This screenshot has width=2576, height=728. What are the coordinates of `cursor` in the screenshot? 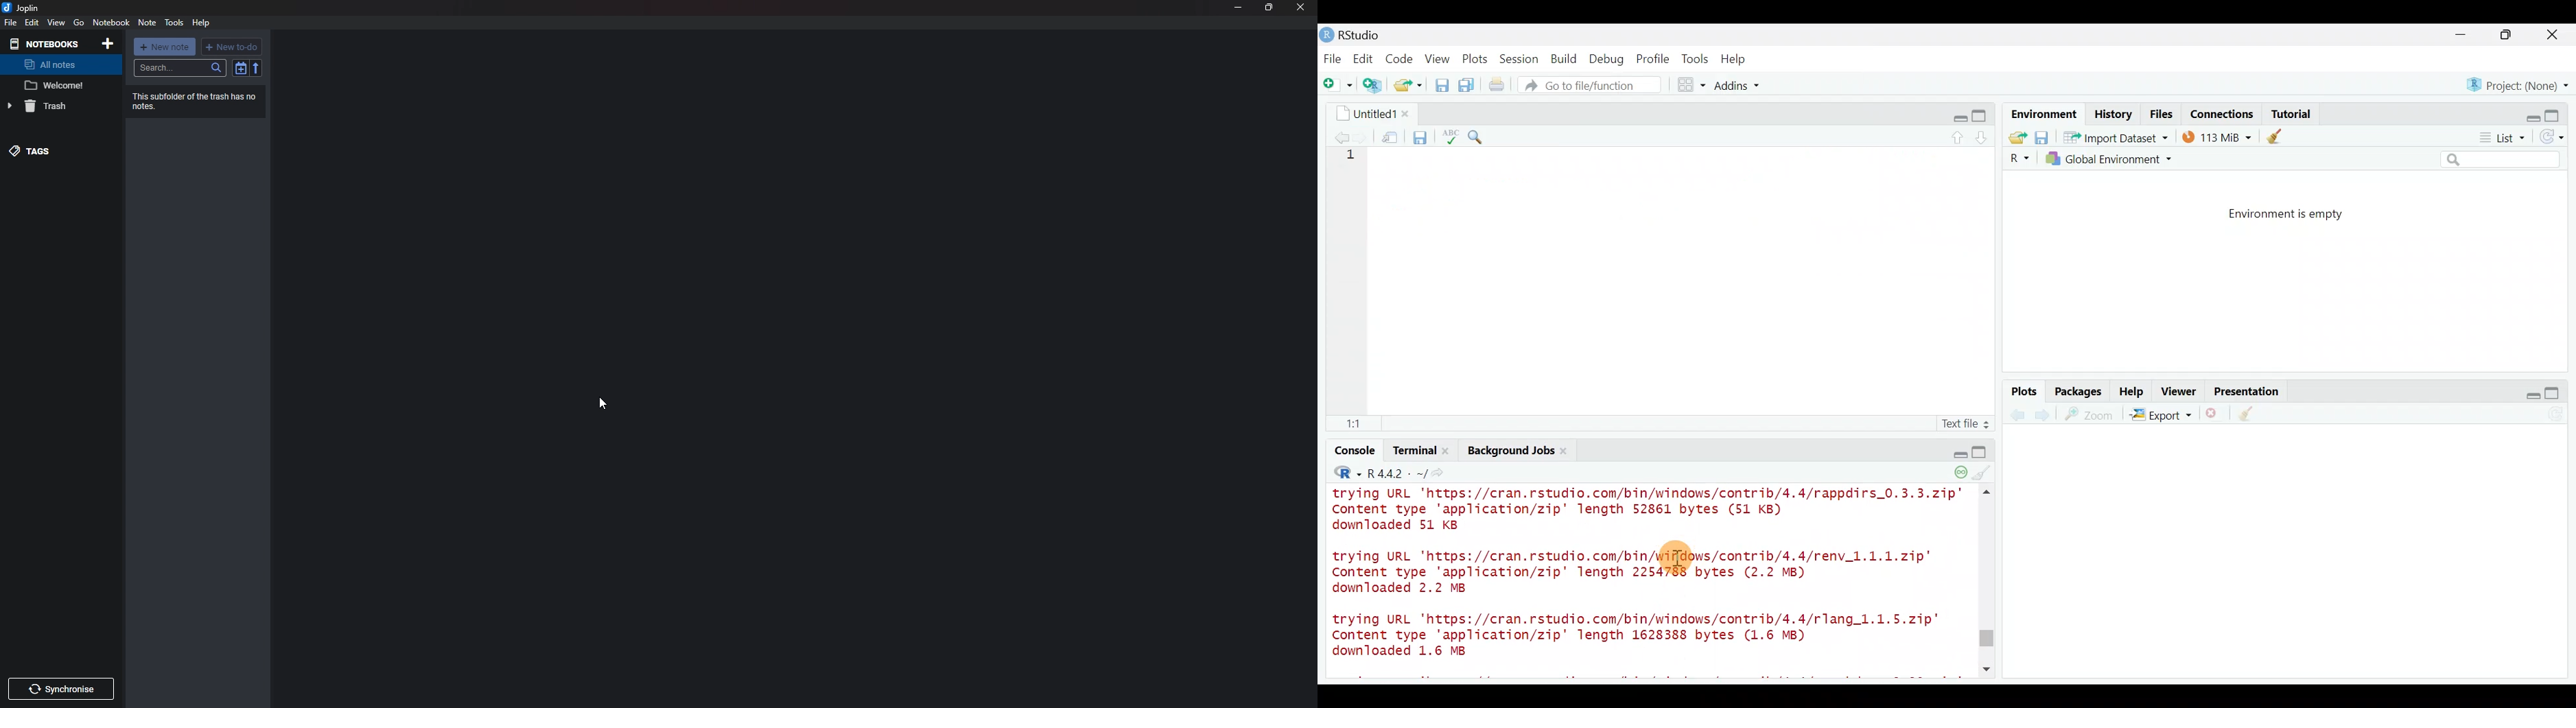 It's located at (603, 404).